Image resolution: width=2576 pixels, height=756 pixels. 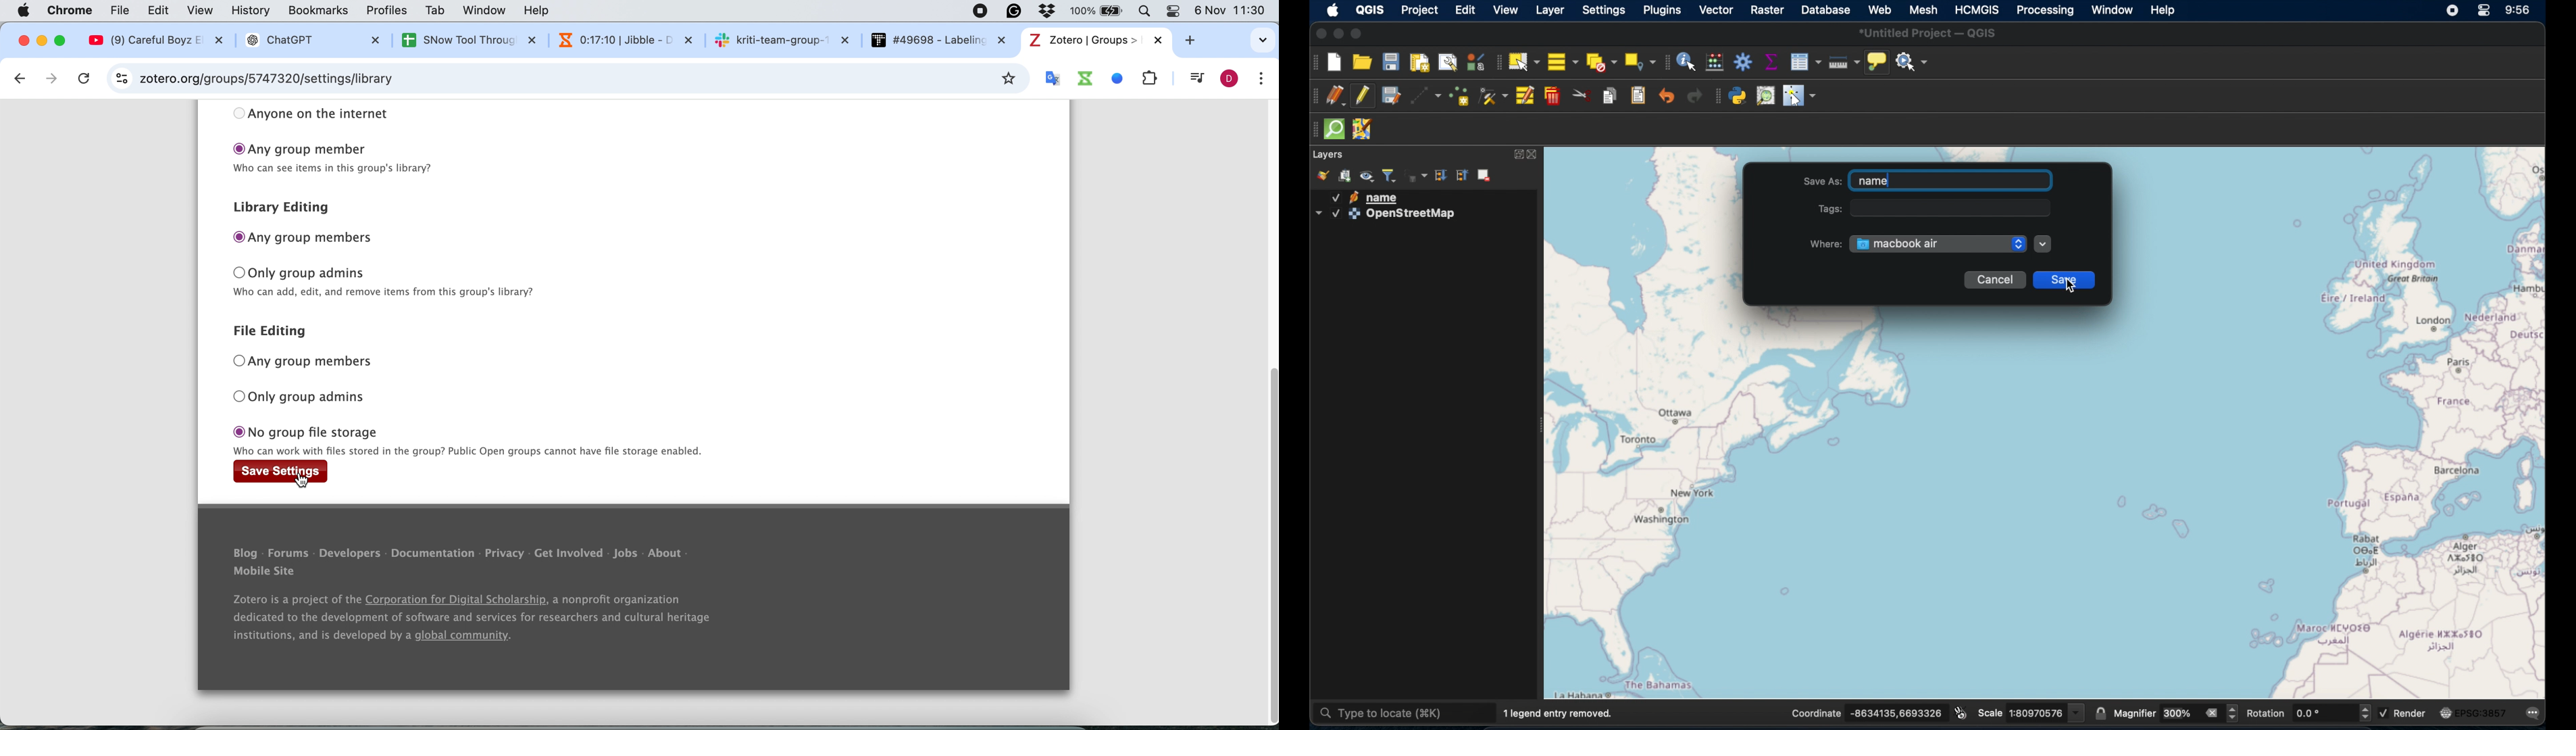 What do you see at coordinates (389, 10) in the screenshot?
I see `profiles` at bounding box center [389, 10].